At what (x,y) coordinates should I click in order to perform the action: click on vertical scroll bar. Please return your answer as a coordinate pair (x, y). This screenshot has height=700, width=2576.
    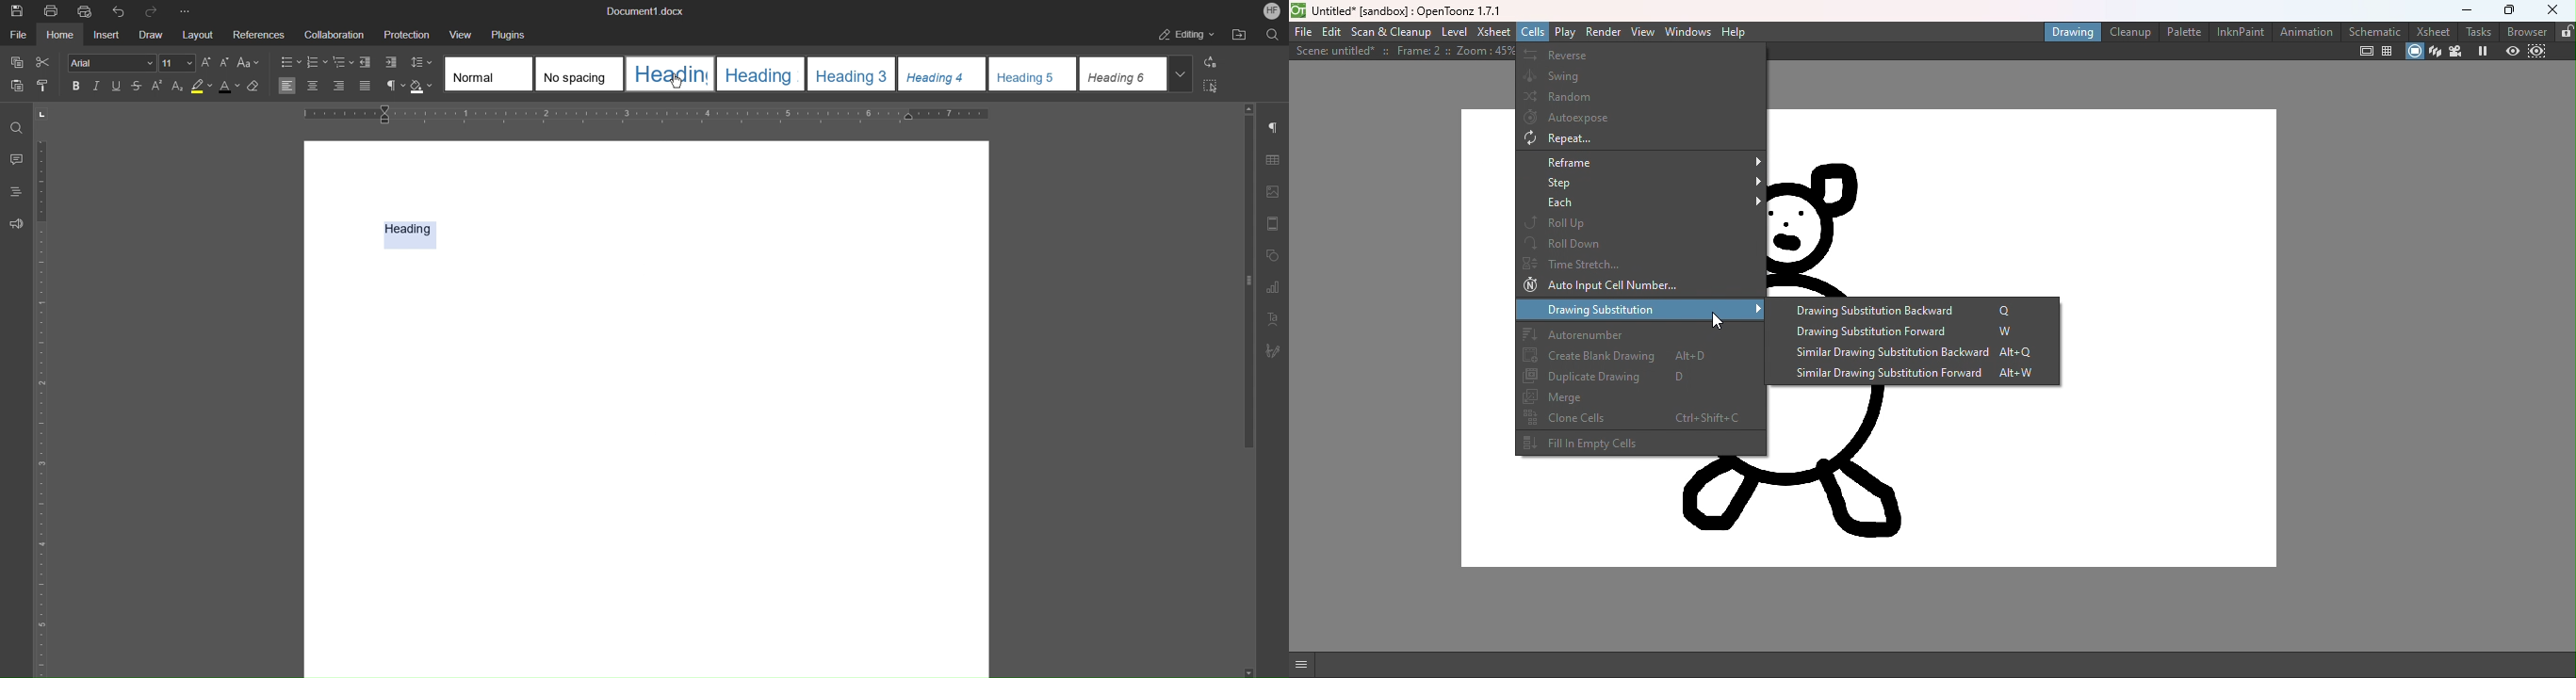
    Looking at the image, I should click on (1246, 287).